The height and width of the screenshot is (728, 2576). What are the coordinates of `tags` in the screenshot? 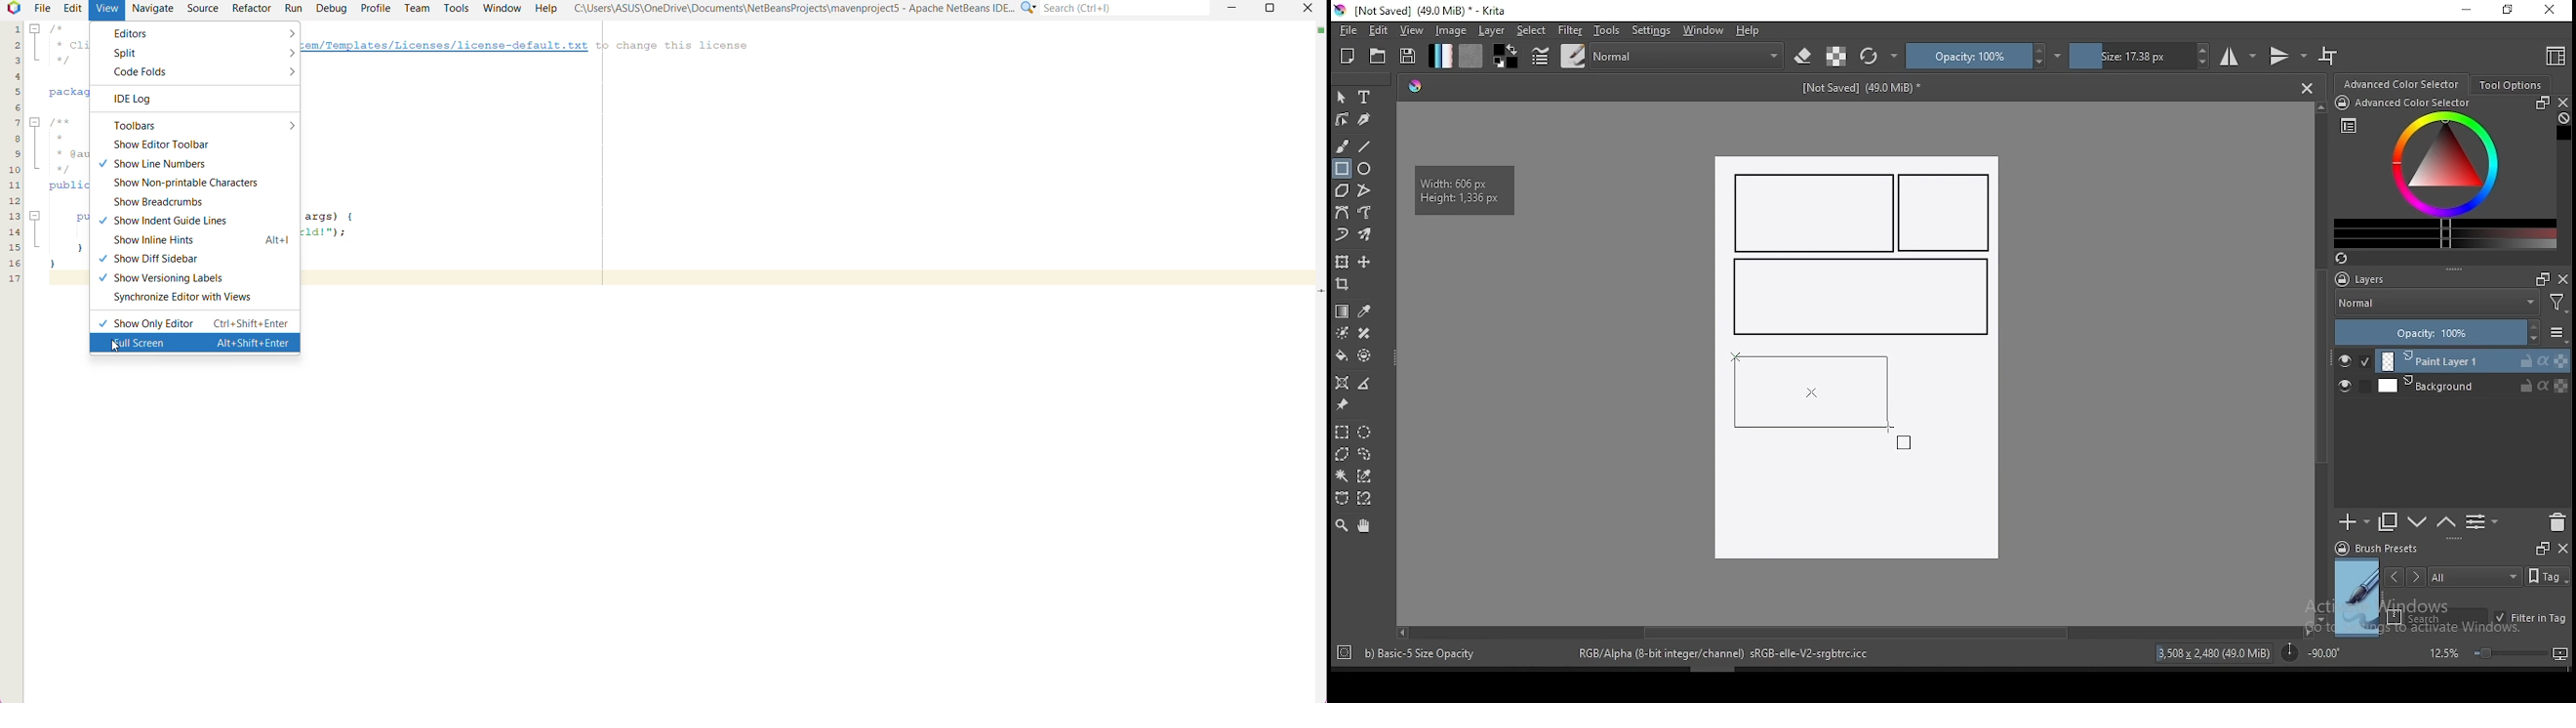 It's located at (2475, 576).